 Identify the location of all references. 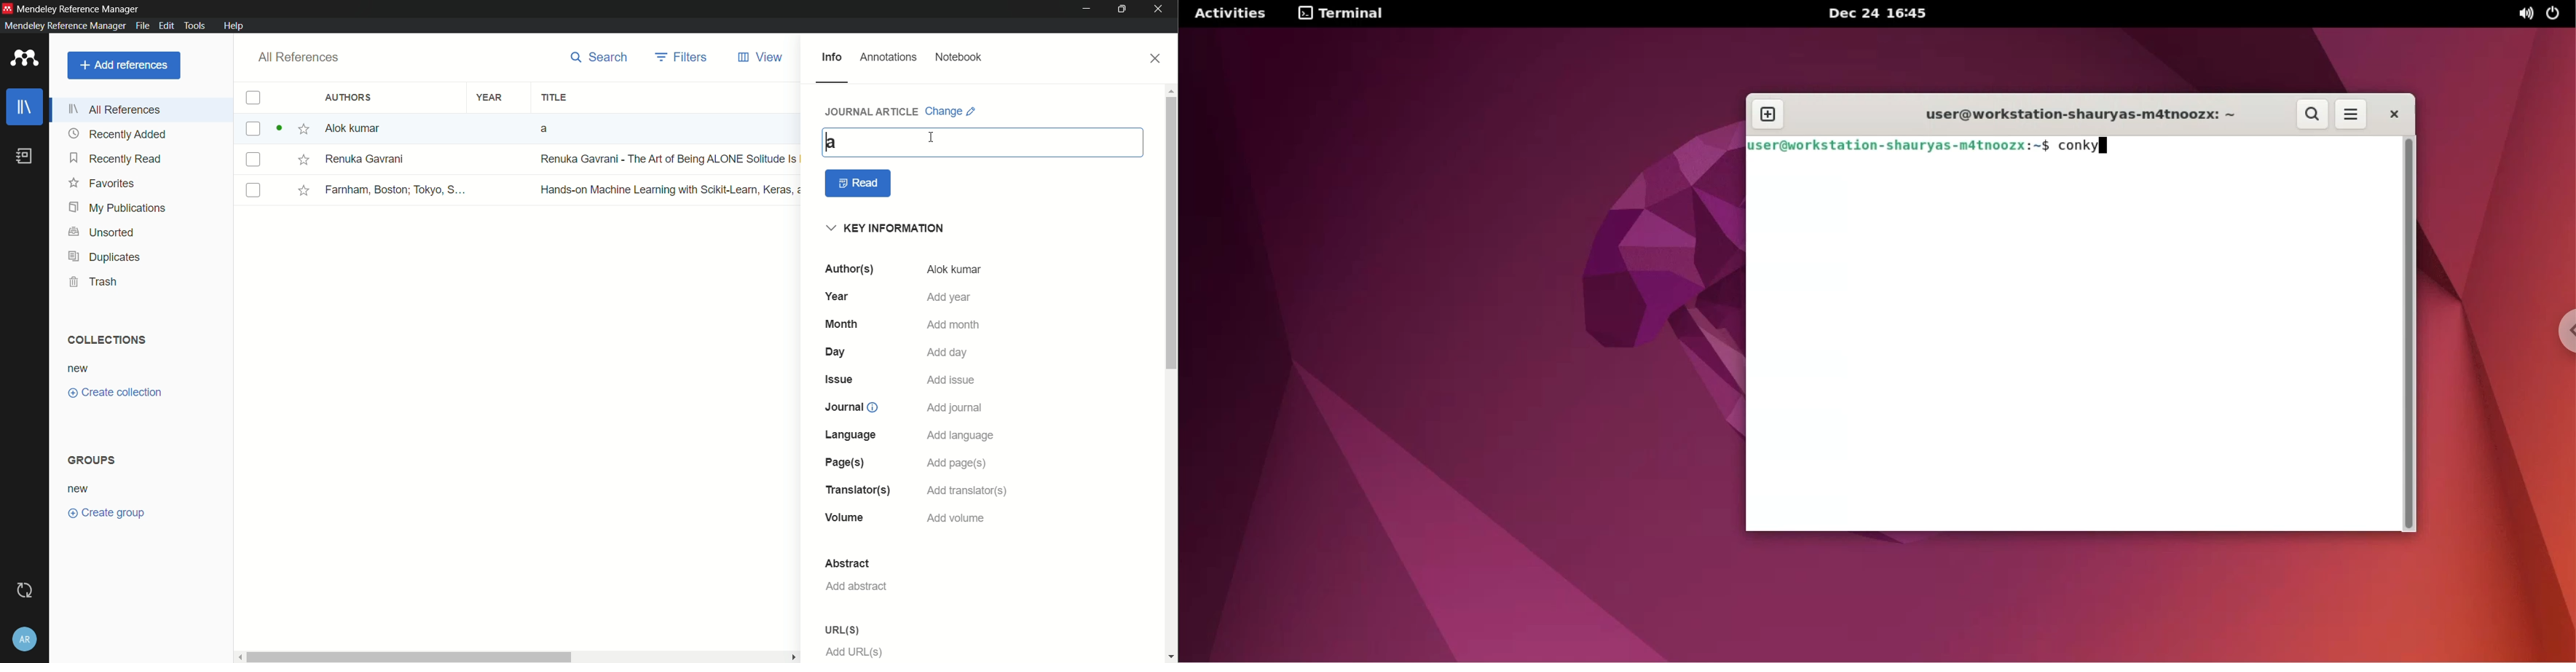
(116, 109).